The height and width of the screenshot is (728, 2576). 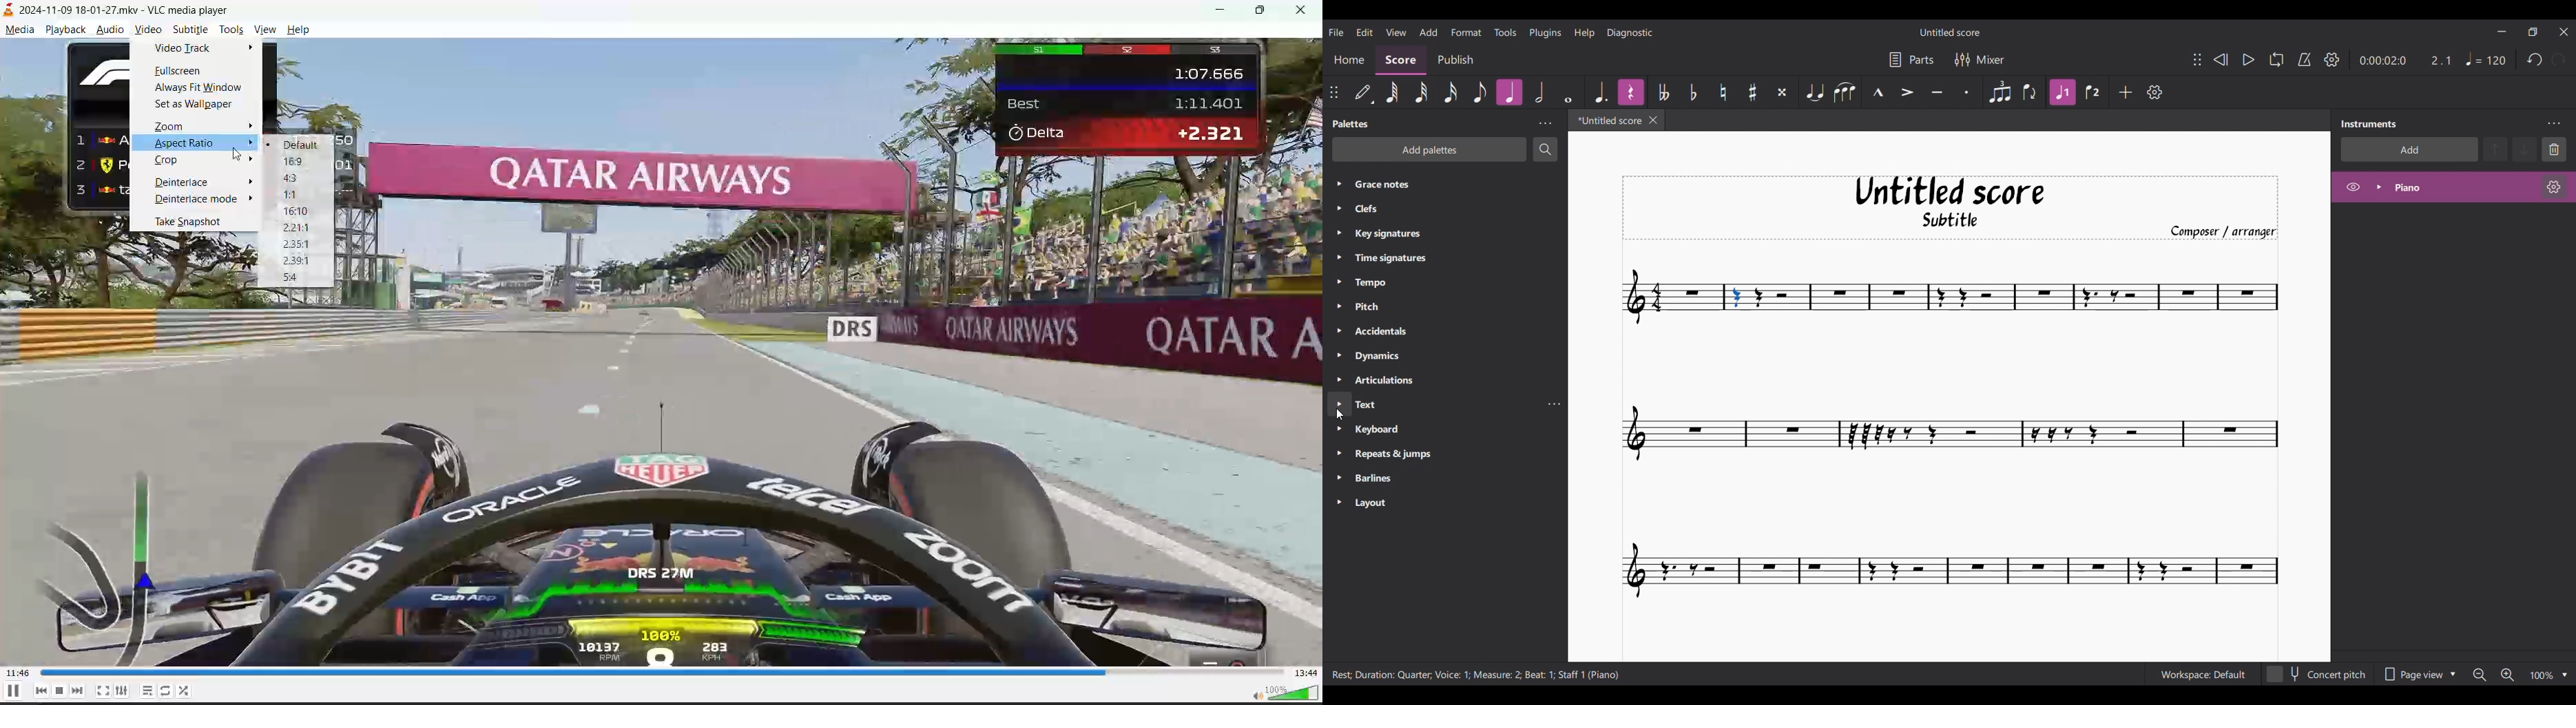 What do you see at coordinates (298, 30) in the screenshot?
I see `help` at bounding box center [298, 30].